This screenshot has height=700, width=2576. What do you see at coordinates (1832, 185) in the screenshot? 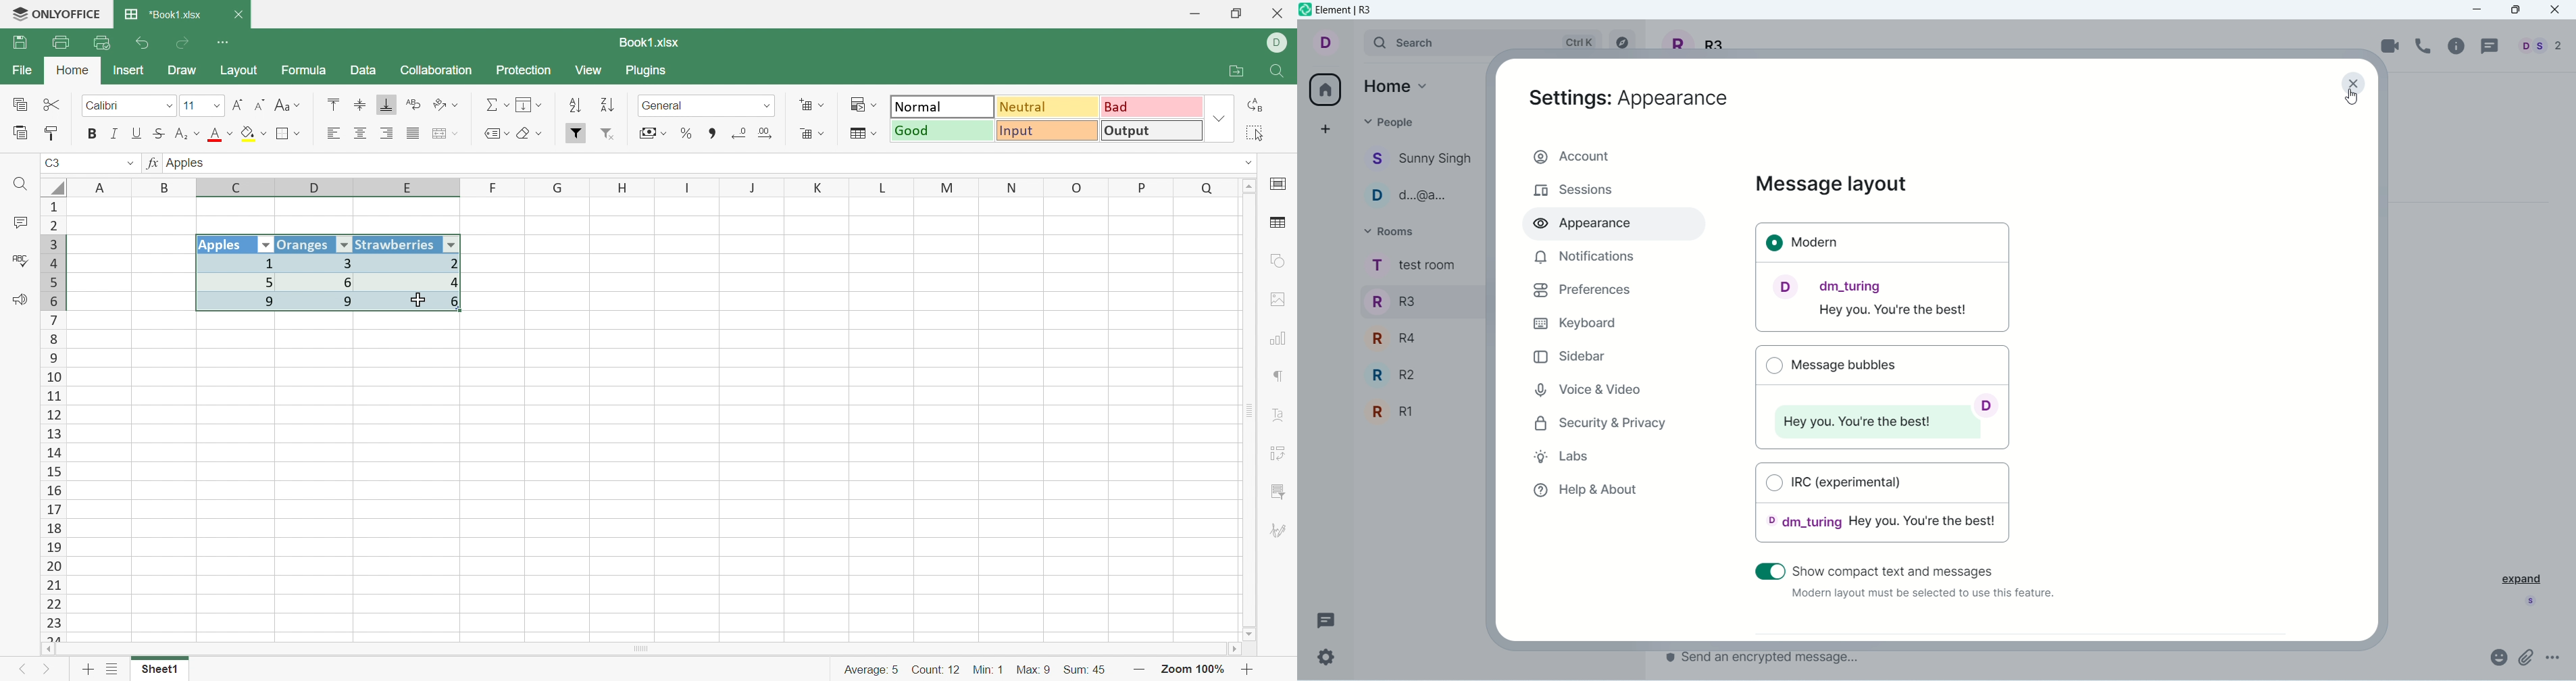
I see `Message layout` at bounding box center [1832, 185].